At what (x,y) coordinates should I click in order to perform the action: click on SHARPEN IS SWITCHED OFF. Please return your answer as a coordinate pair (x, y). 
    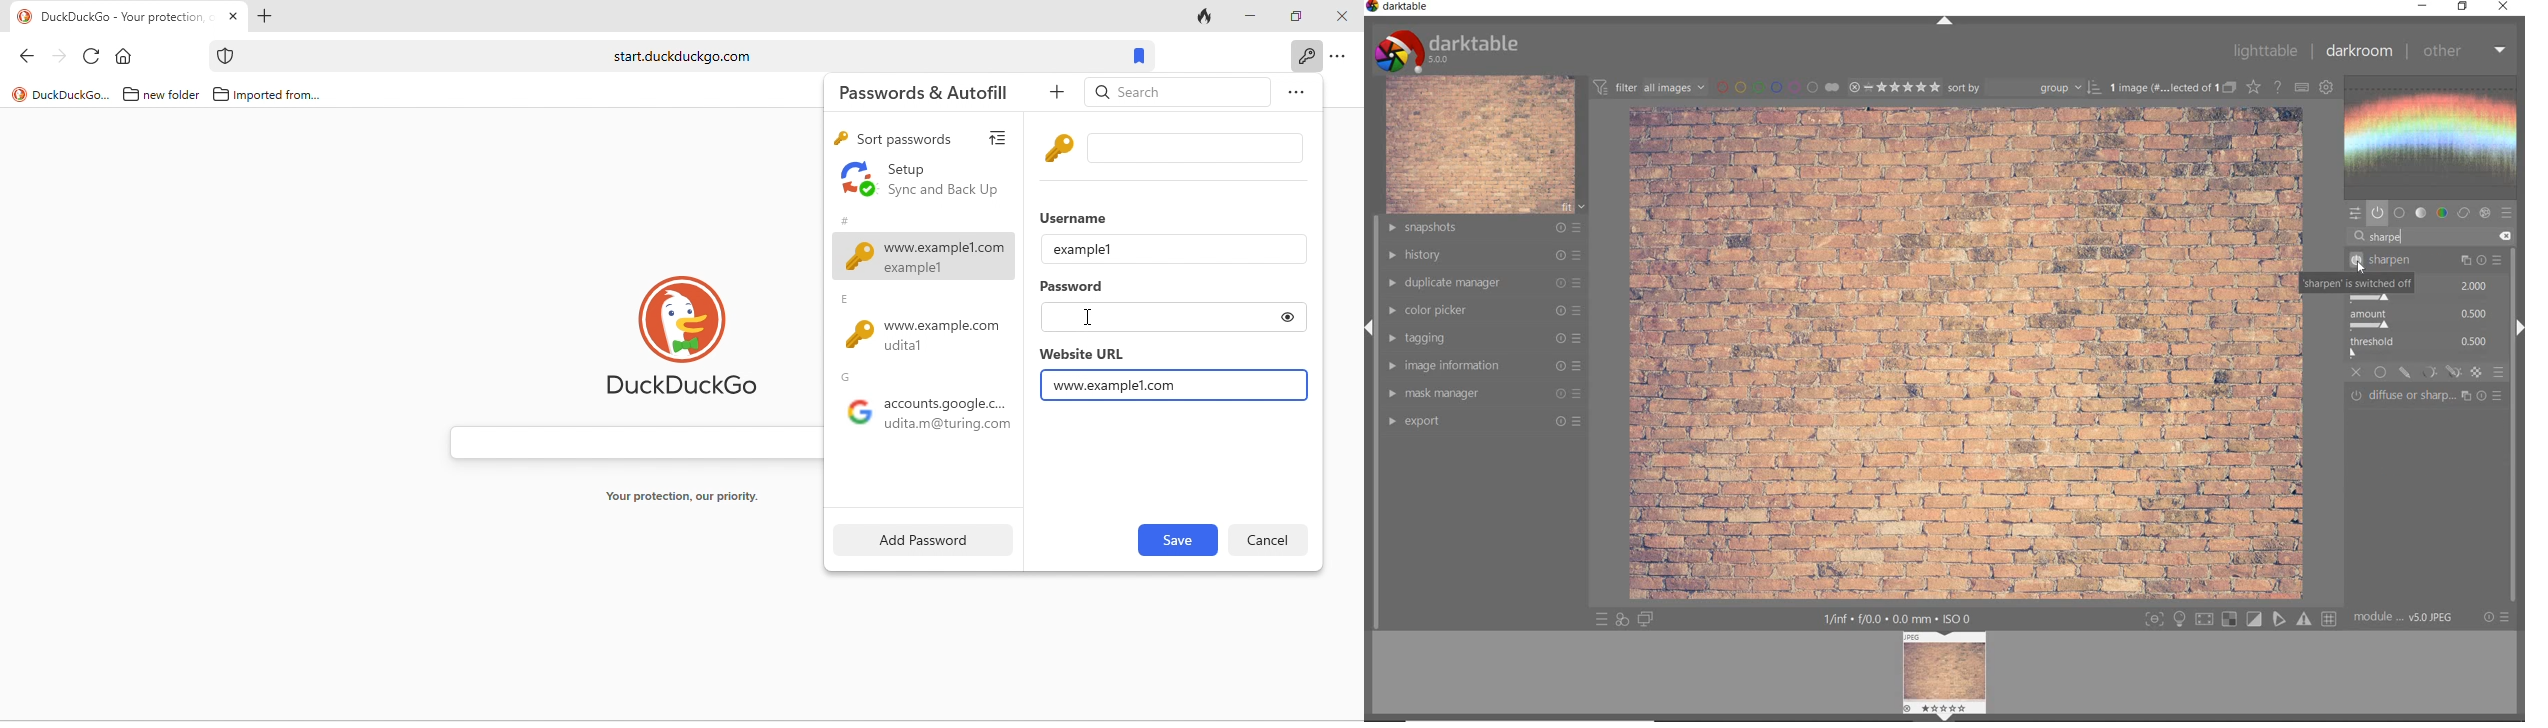
    Looking at the image, I should click on (2358, 284).